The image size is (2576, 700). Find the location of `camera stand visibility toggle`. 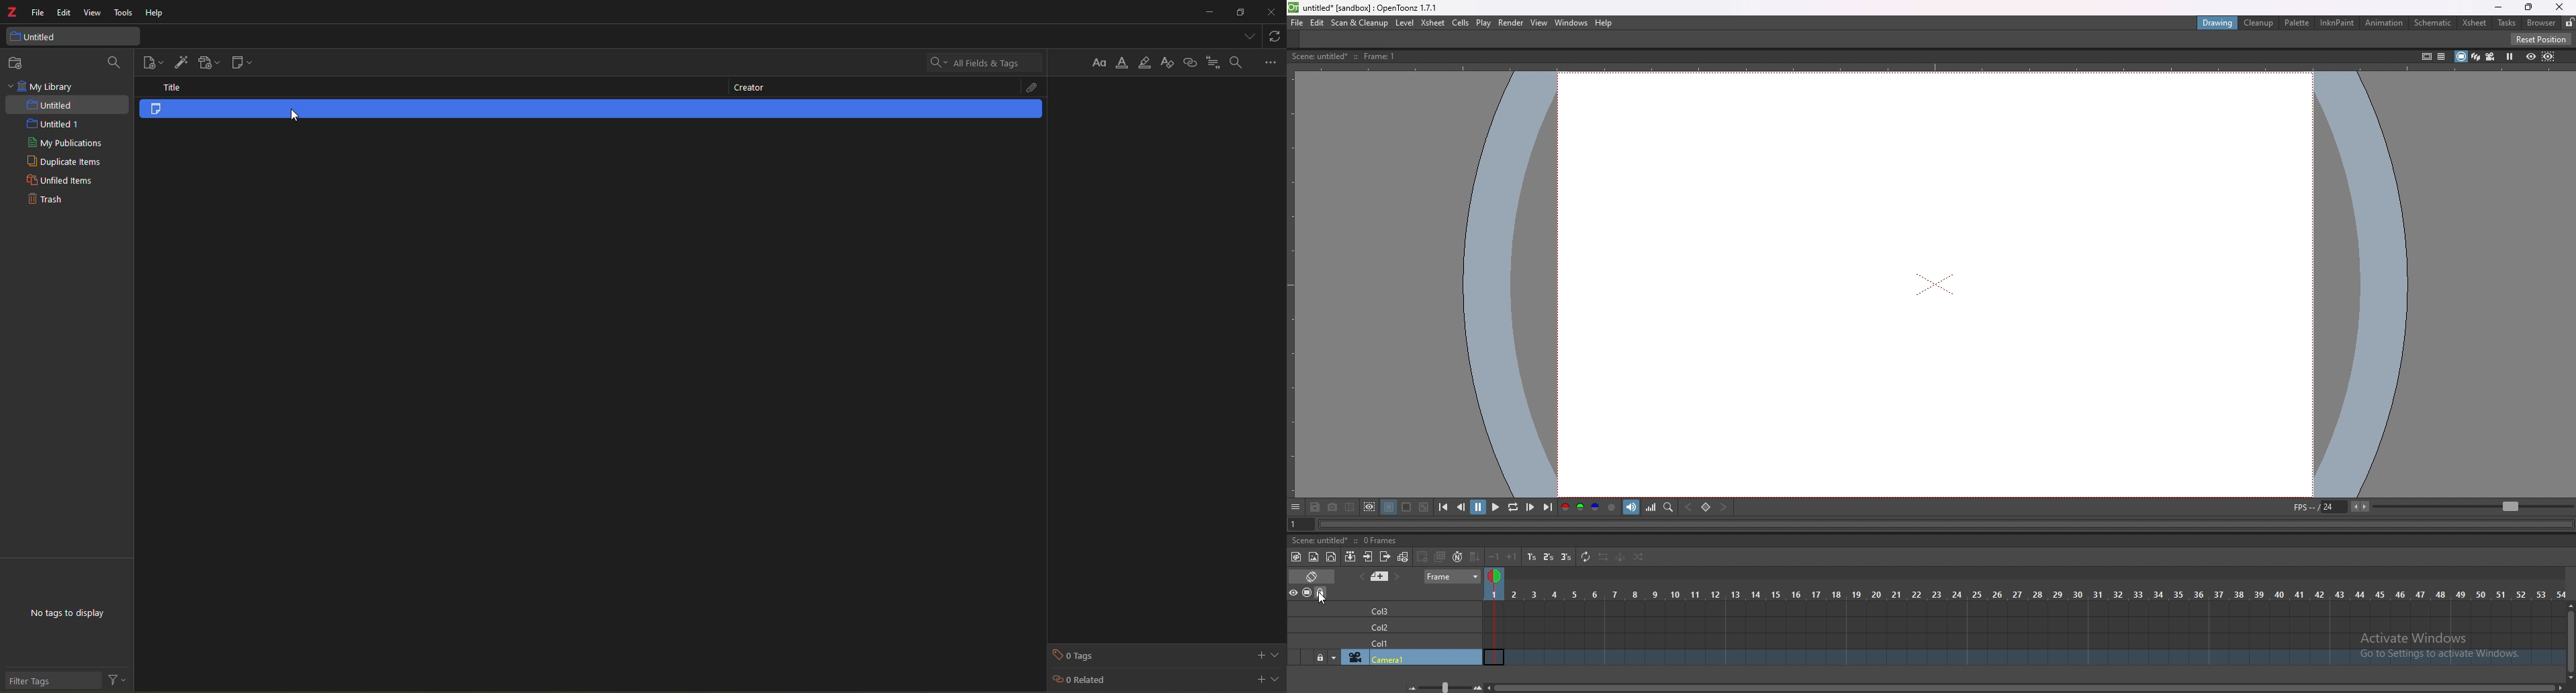

camera stand visibility toggle is located at coordinates (1307, 593).